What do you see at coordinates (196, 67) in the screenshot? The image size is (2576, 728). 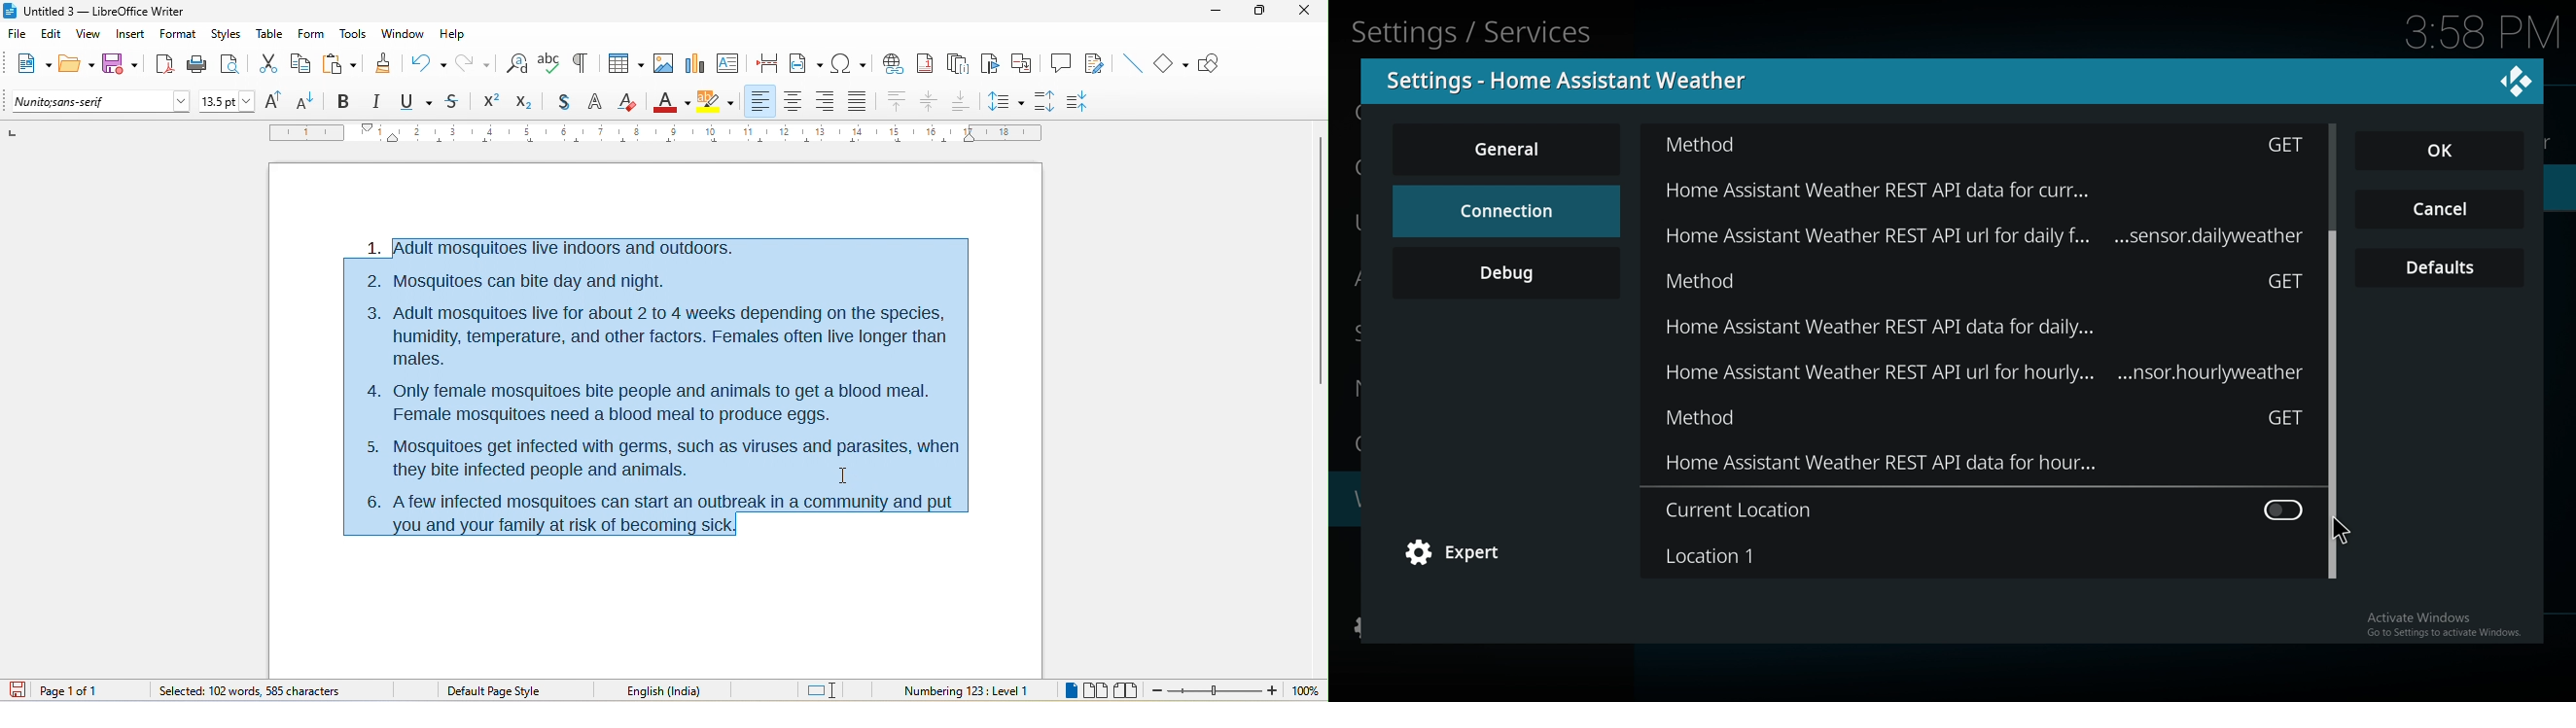 I see `print` at bounding box center [196, 67].